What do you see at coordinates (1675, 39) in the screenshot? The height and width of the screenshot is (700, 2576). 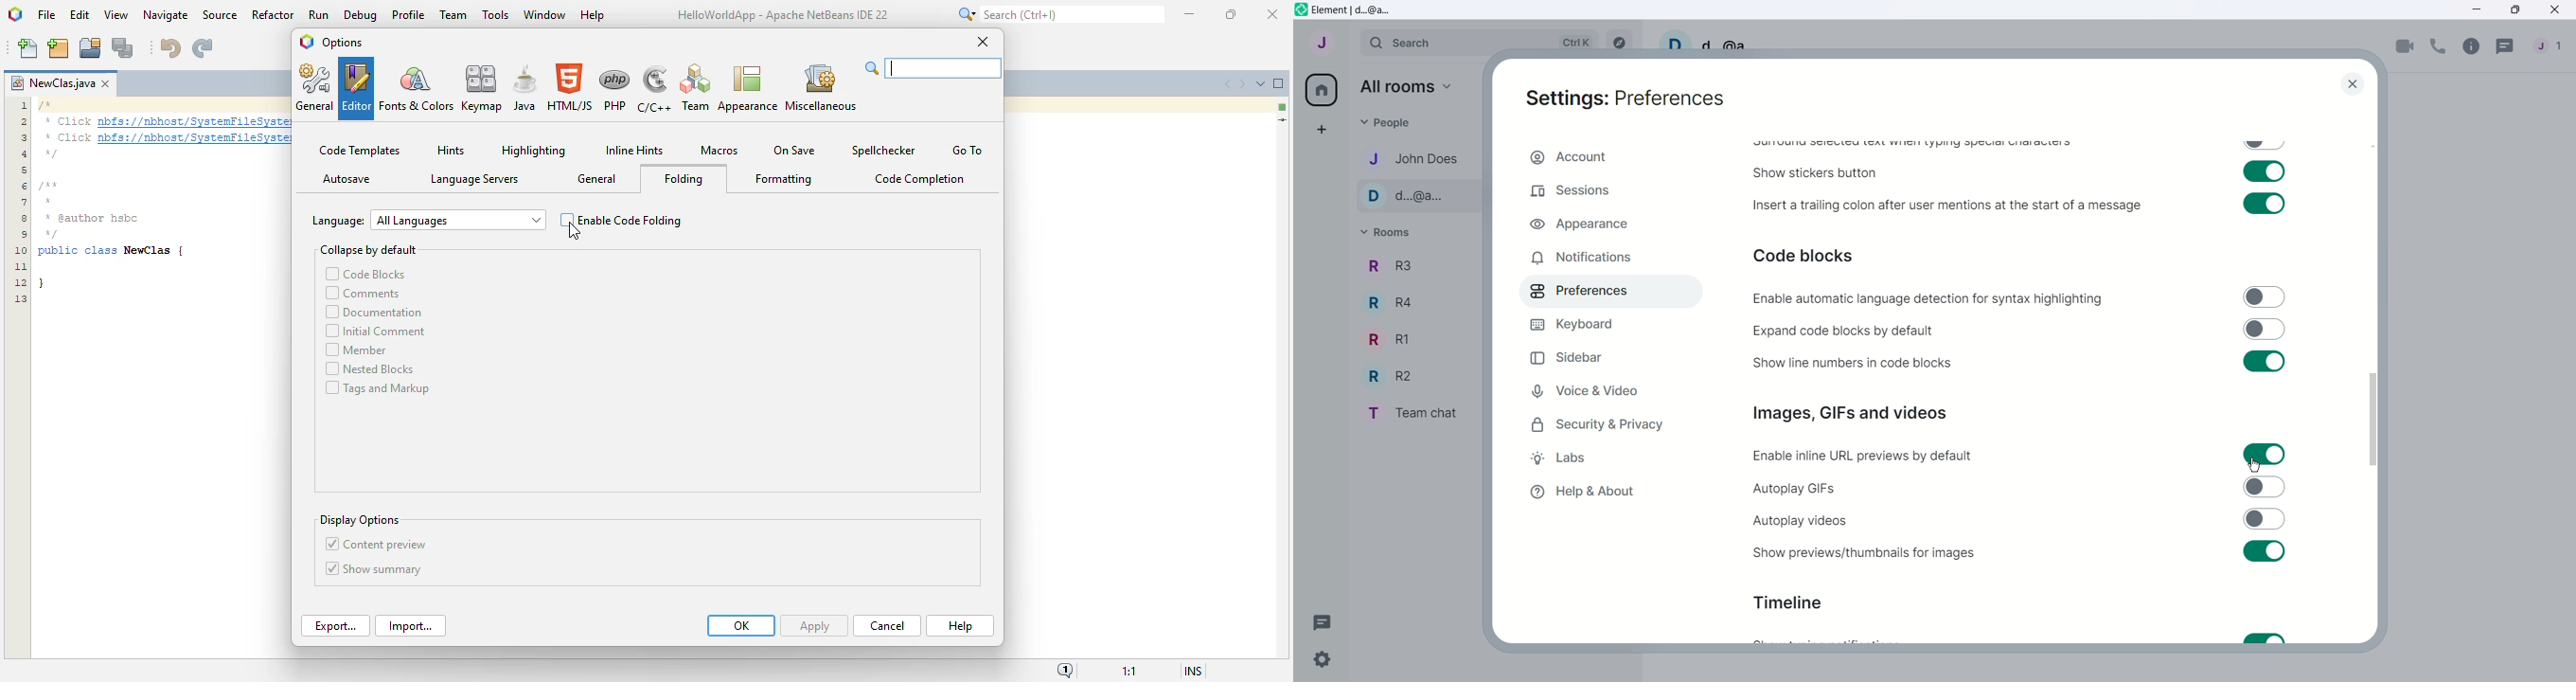 I see `User profile picture and settings` at bounding box center [1675, 39].